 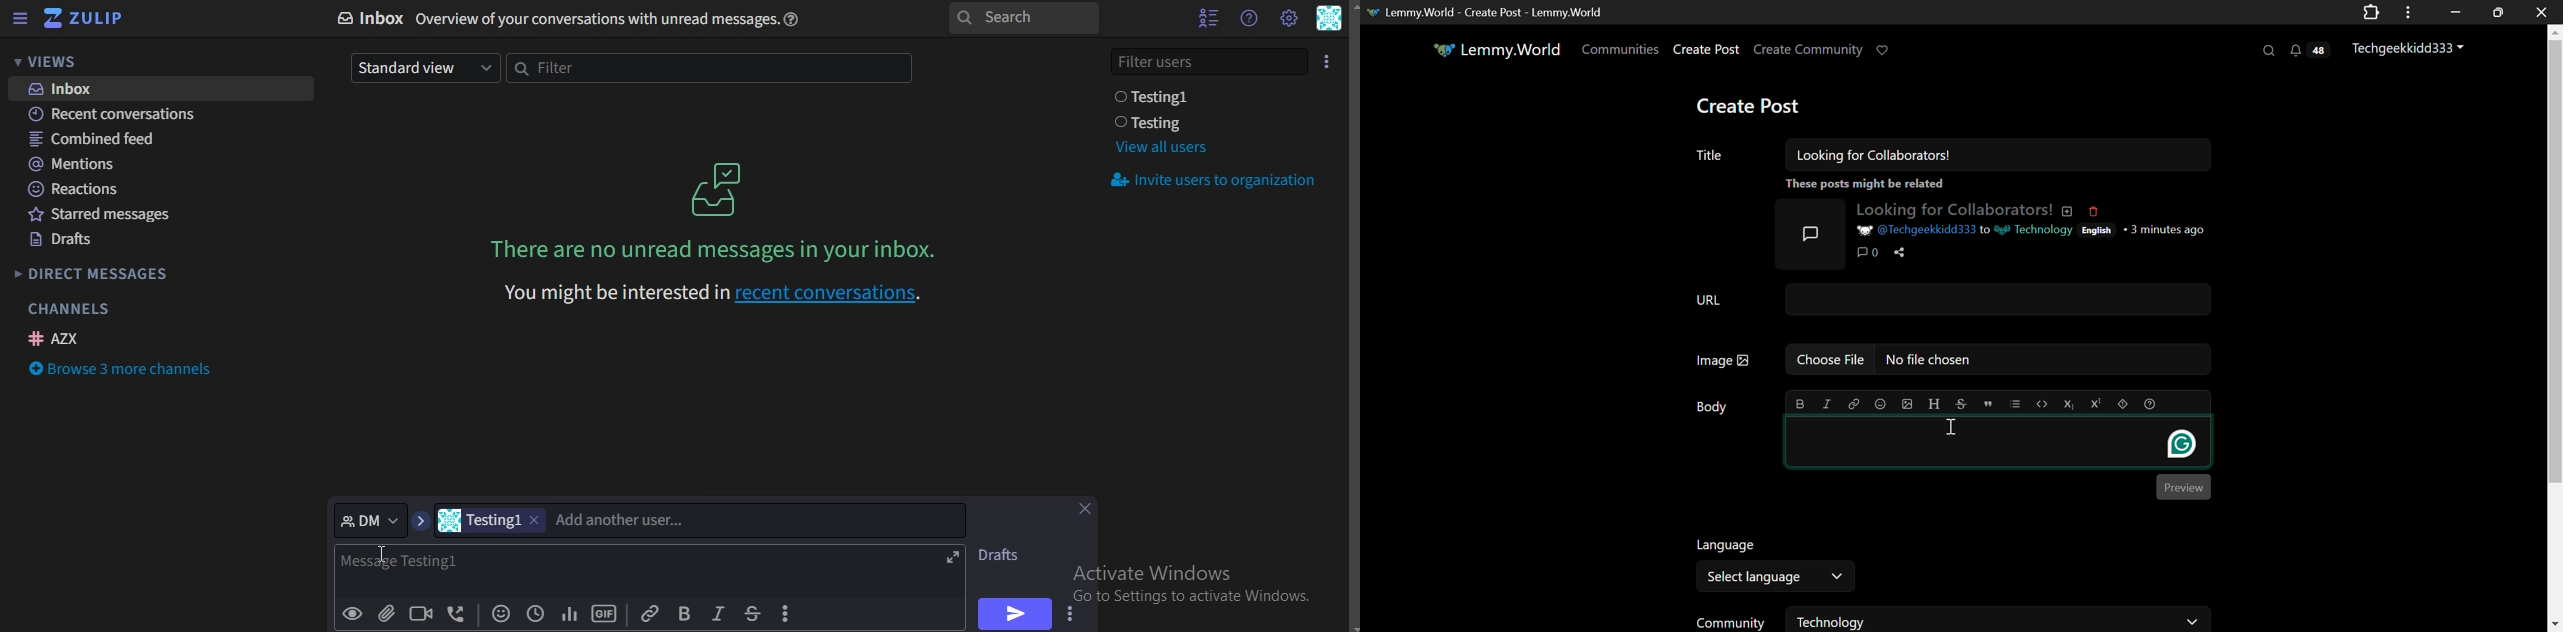 I want to click on AZX, so click(x=57, y=338).